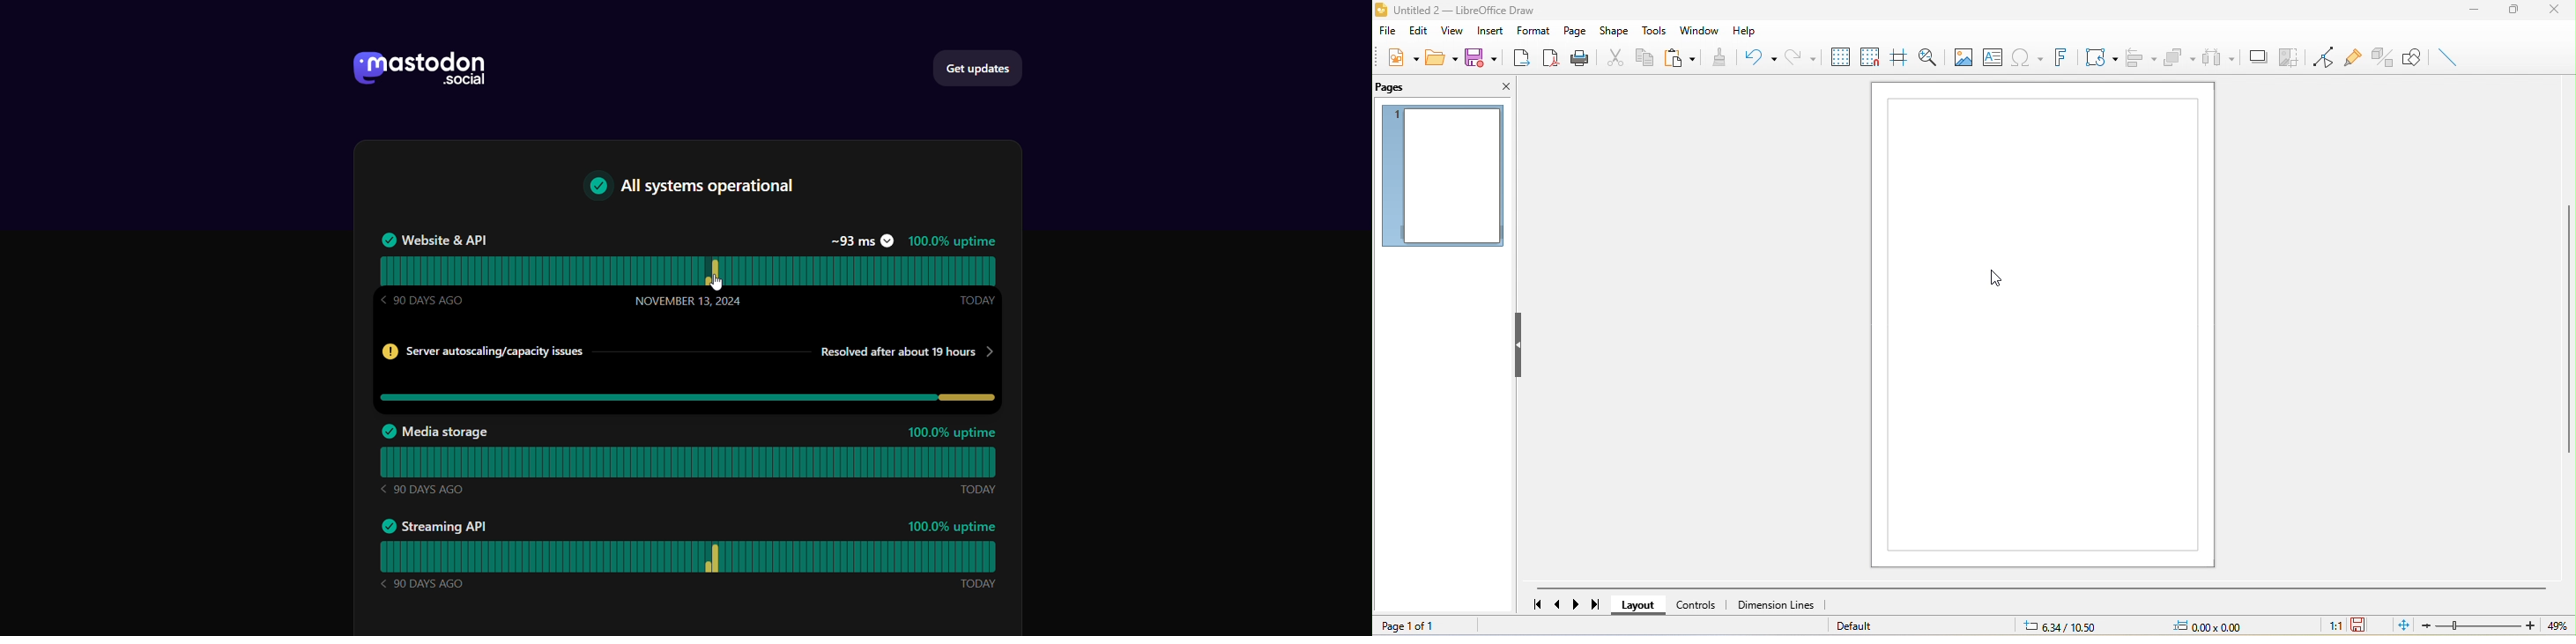  What do you see at coordinates (2369, 626) in the screenshot?
I see `the document has not been modified since the last save` at bounding box center [2369, 626].